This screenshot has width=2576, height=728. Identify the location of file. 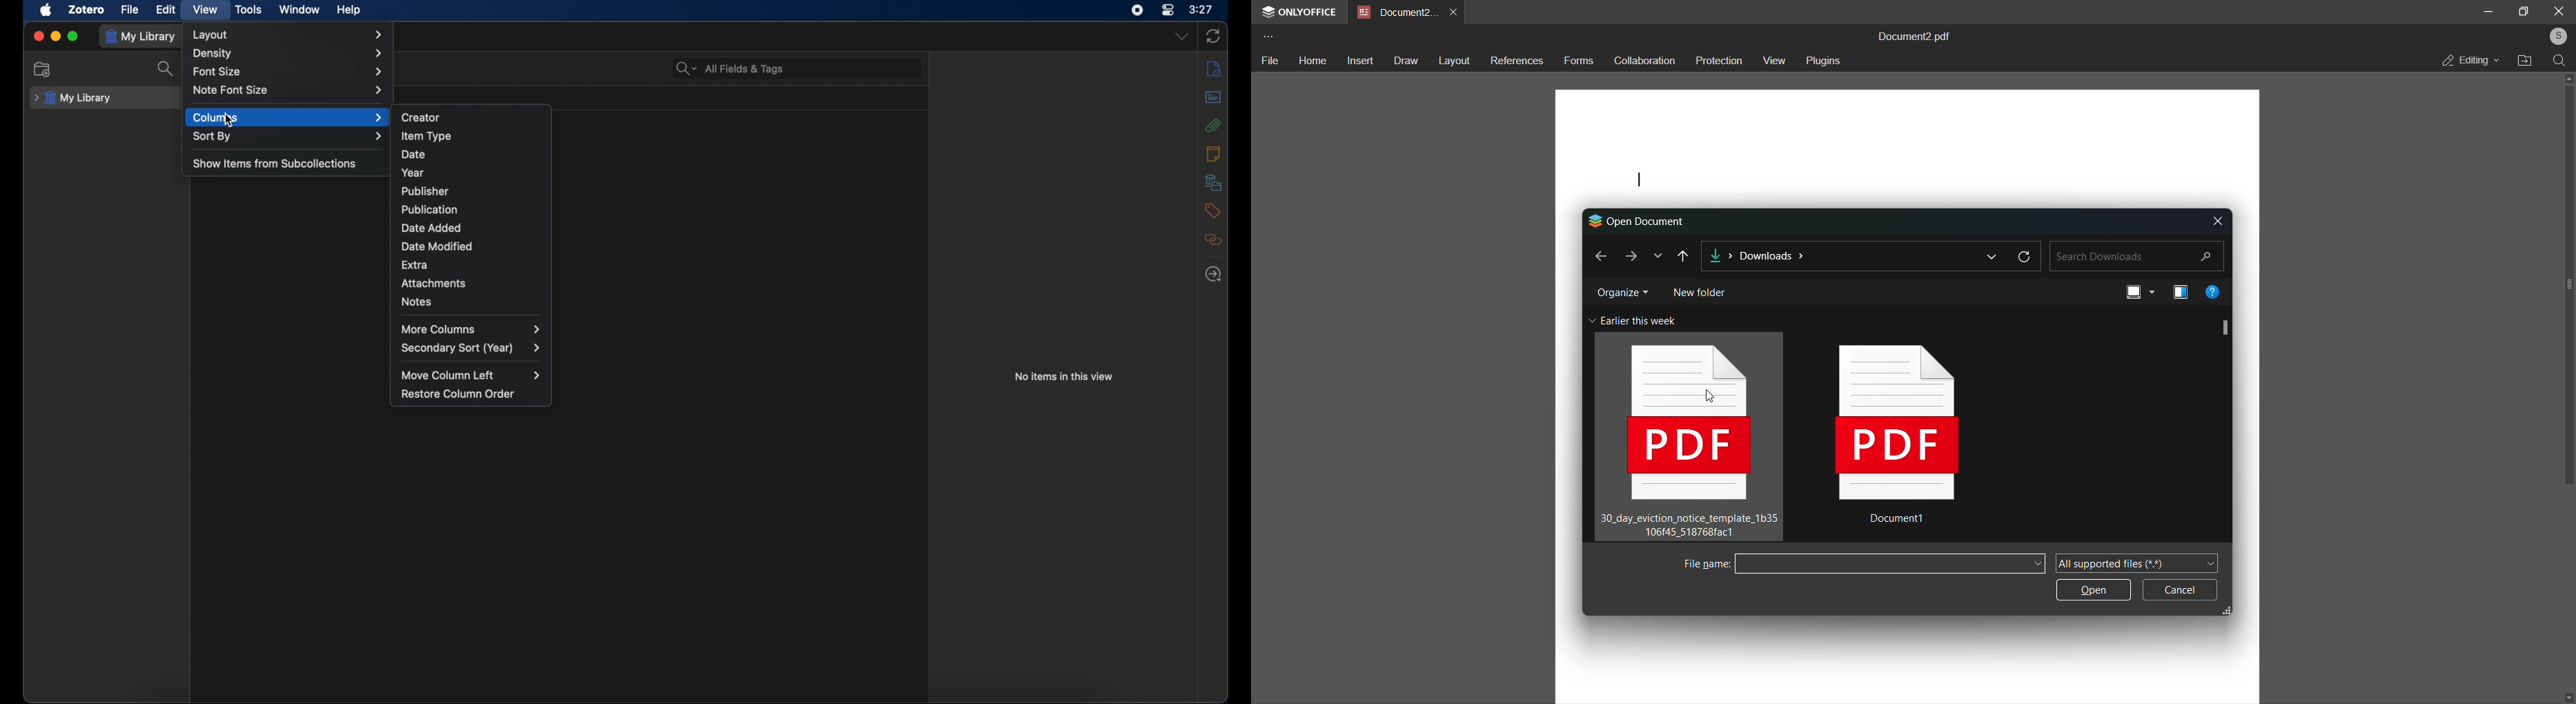
(130, 9).